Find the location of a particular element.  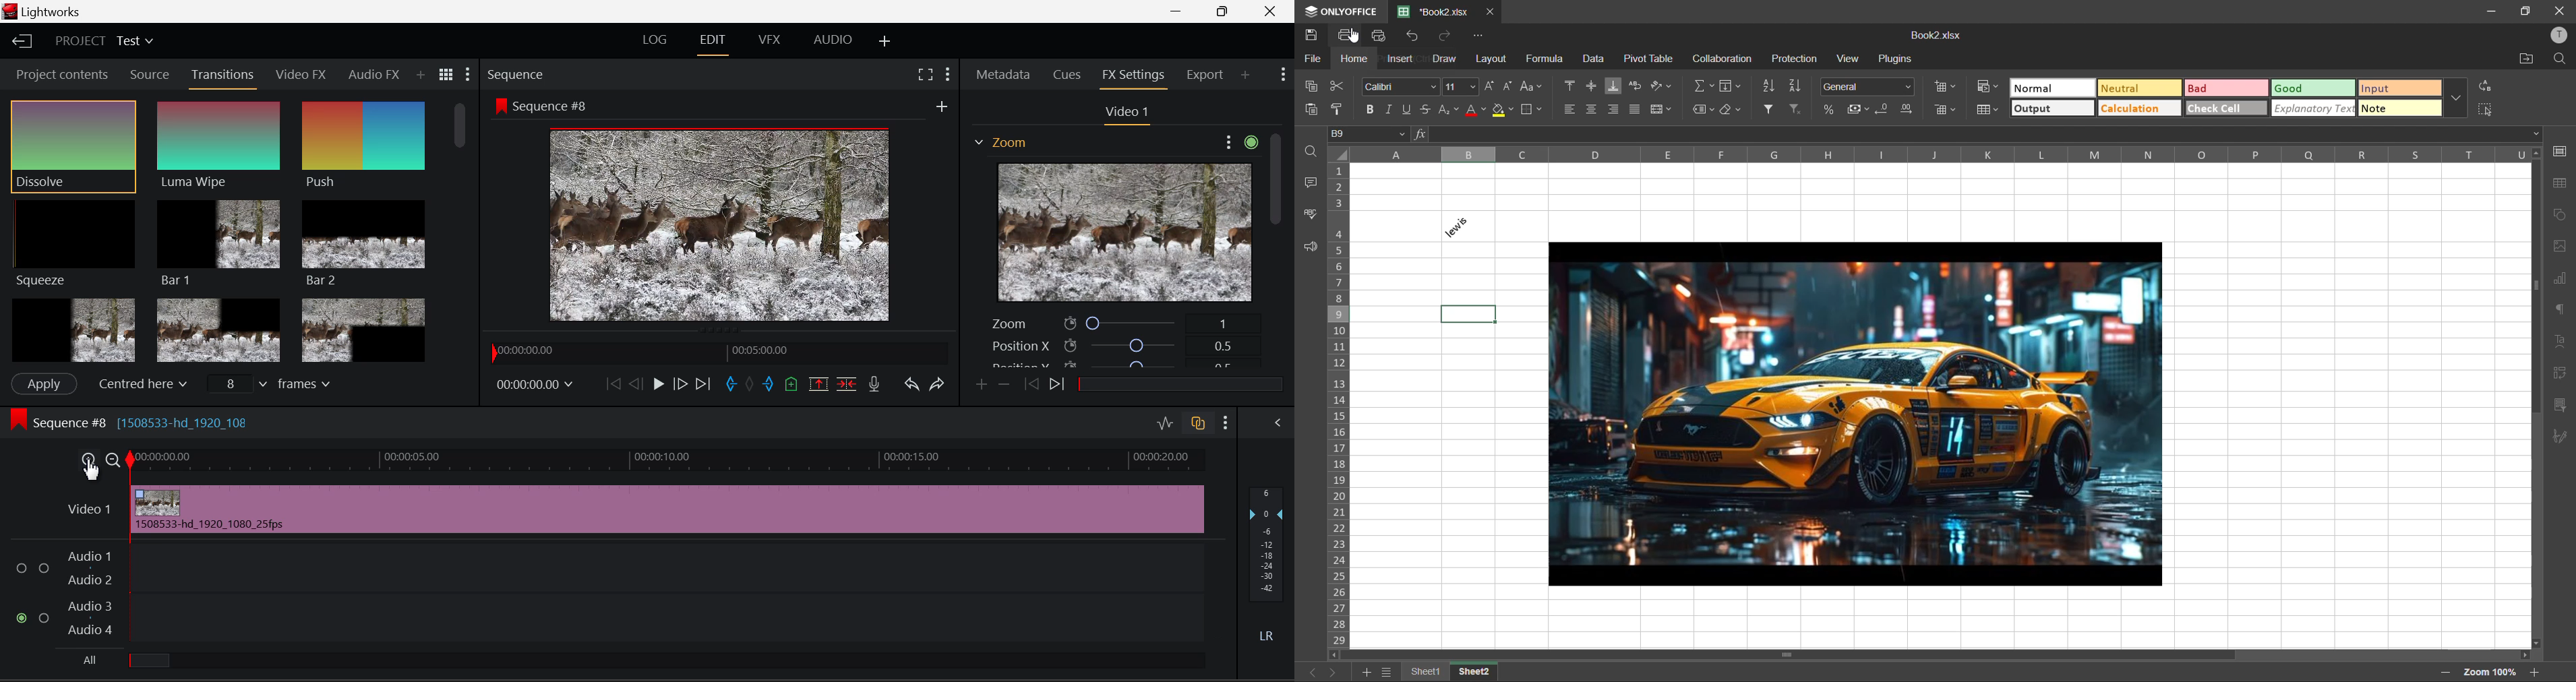

cursor is located at coordinates (1353, 37).